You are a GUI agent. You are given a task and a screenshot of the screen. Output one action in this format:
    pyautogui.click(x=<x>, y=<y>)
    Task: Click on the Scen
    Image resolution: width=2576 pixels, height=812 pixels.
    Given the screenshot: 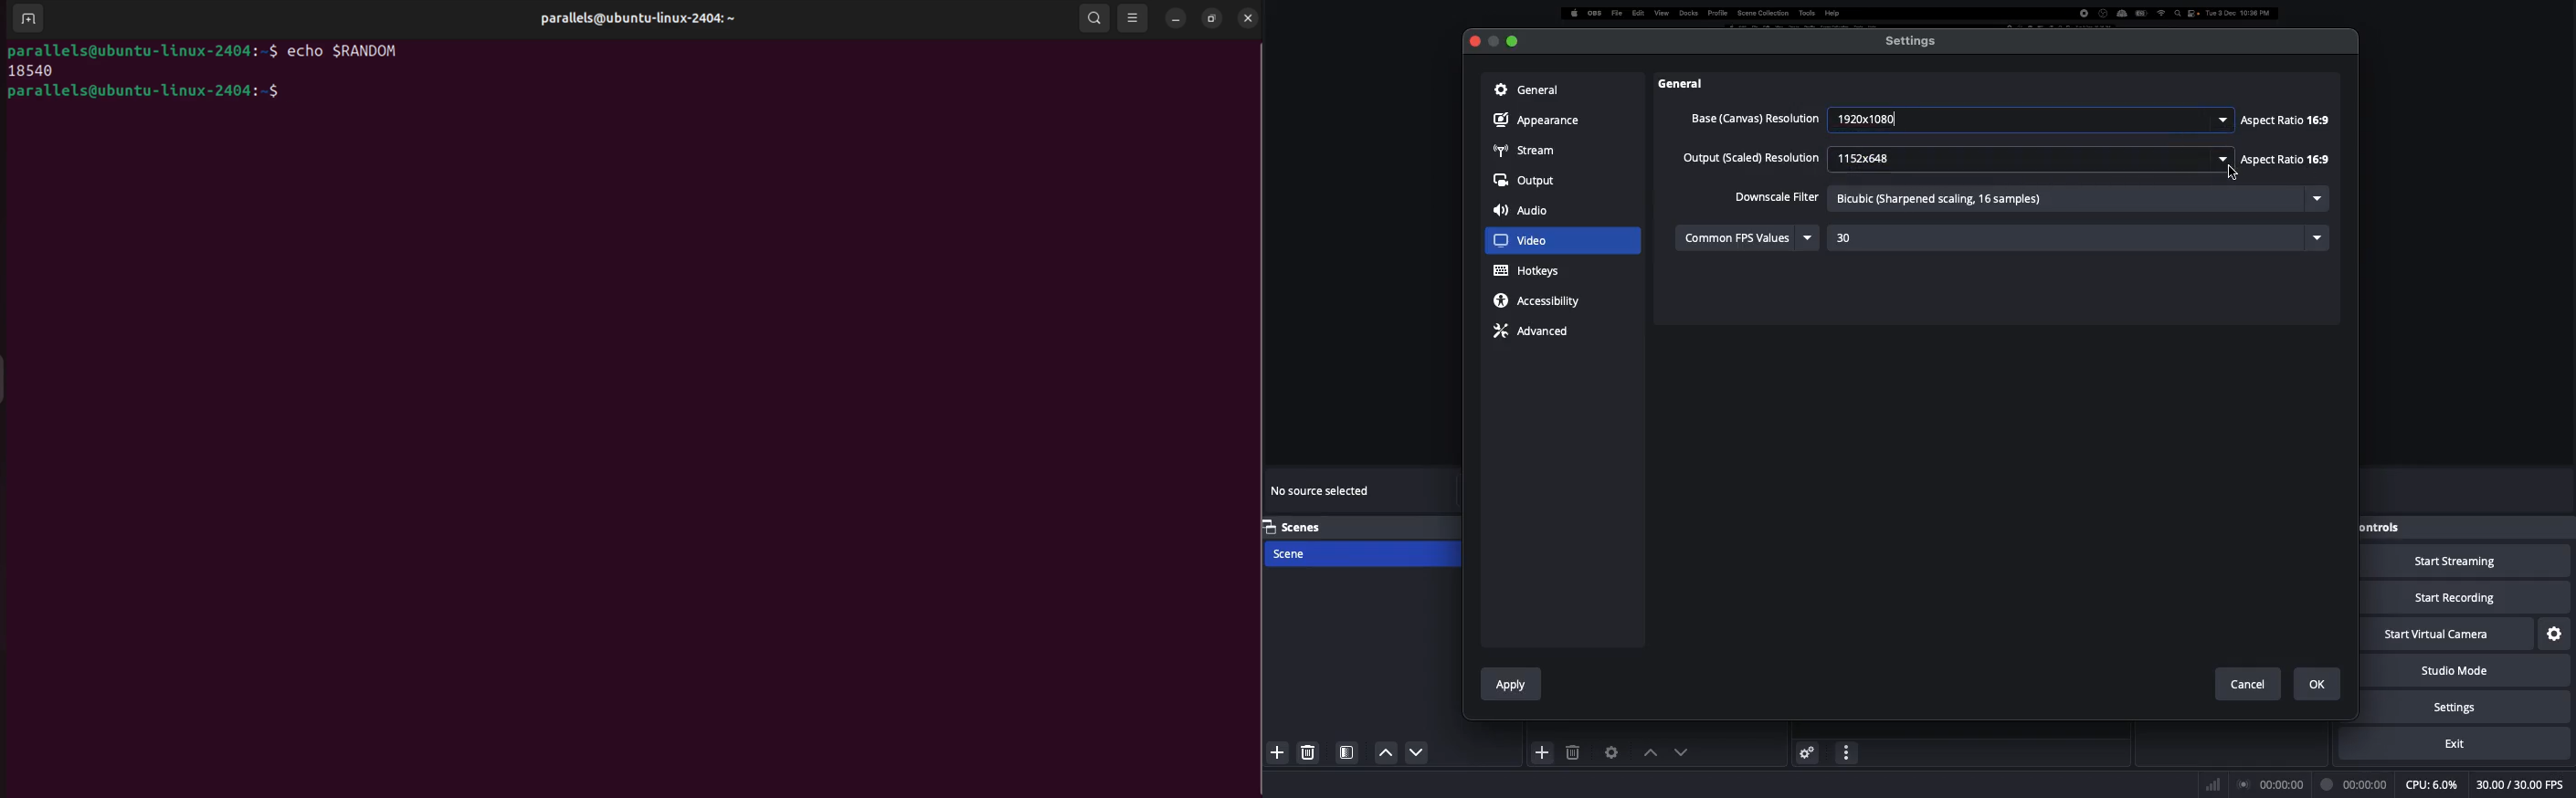 What is the action you would take?
    pyautogui.click(x=1360, y=552)
    